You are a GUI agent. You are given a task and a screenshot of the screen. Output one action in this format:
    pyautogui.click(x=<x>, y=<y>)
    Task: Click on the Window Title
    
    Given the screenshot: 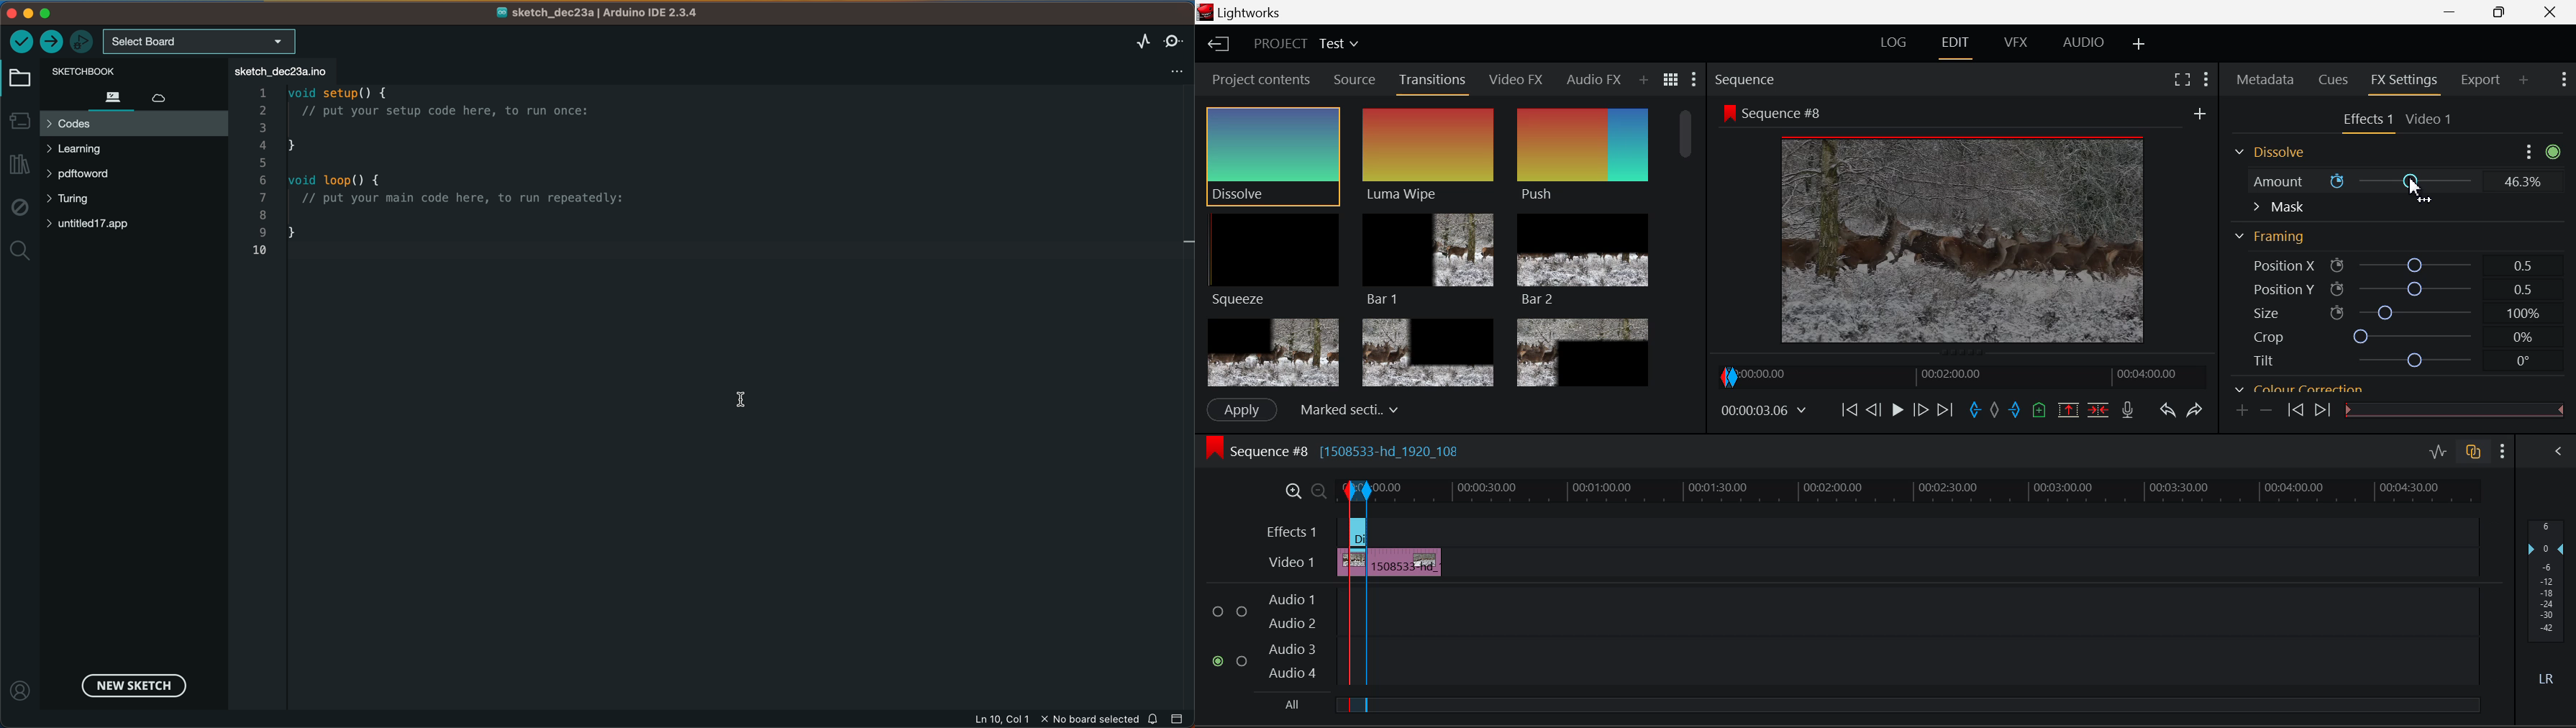 What is the action you would take?
    pyautogui.click(x=1241, y=12)
    